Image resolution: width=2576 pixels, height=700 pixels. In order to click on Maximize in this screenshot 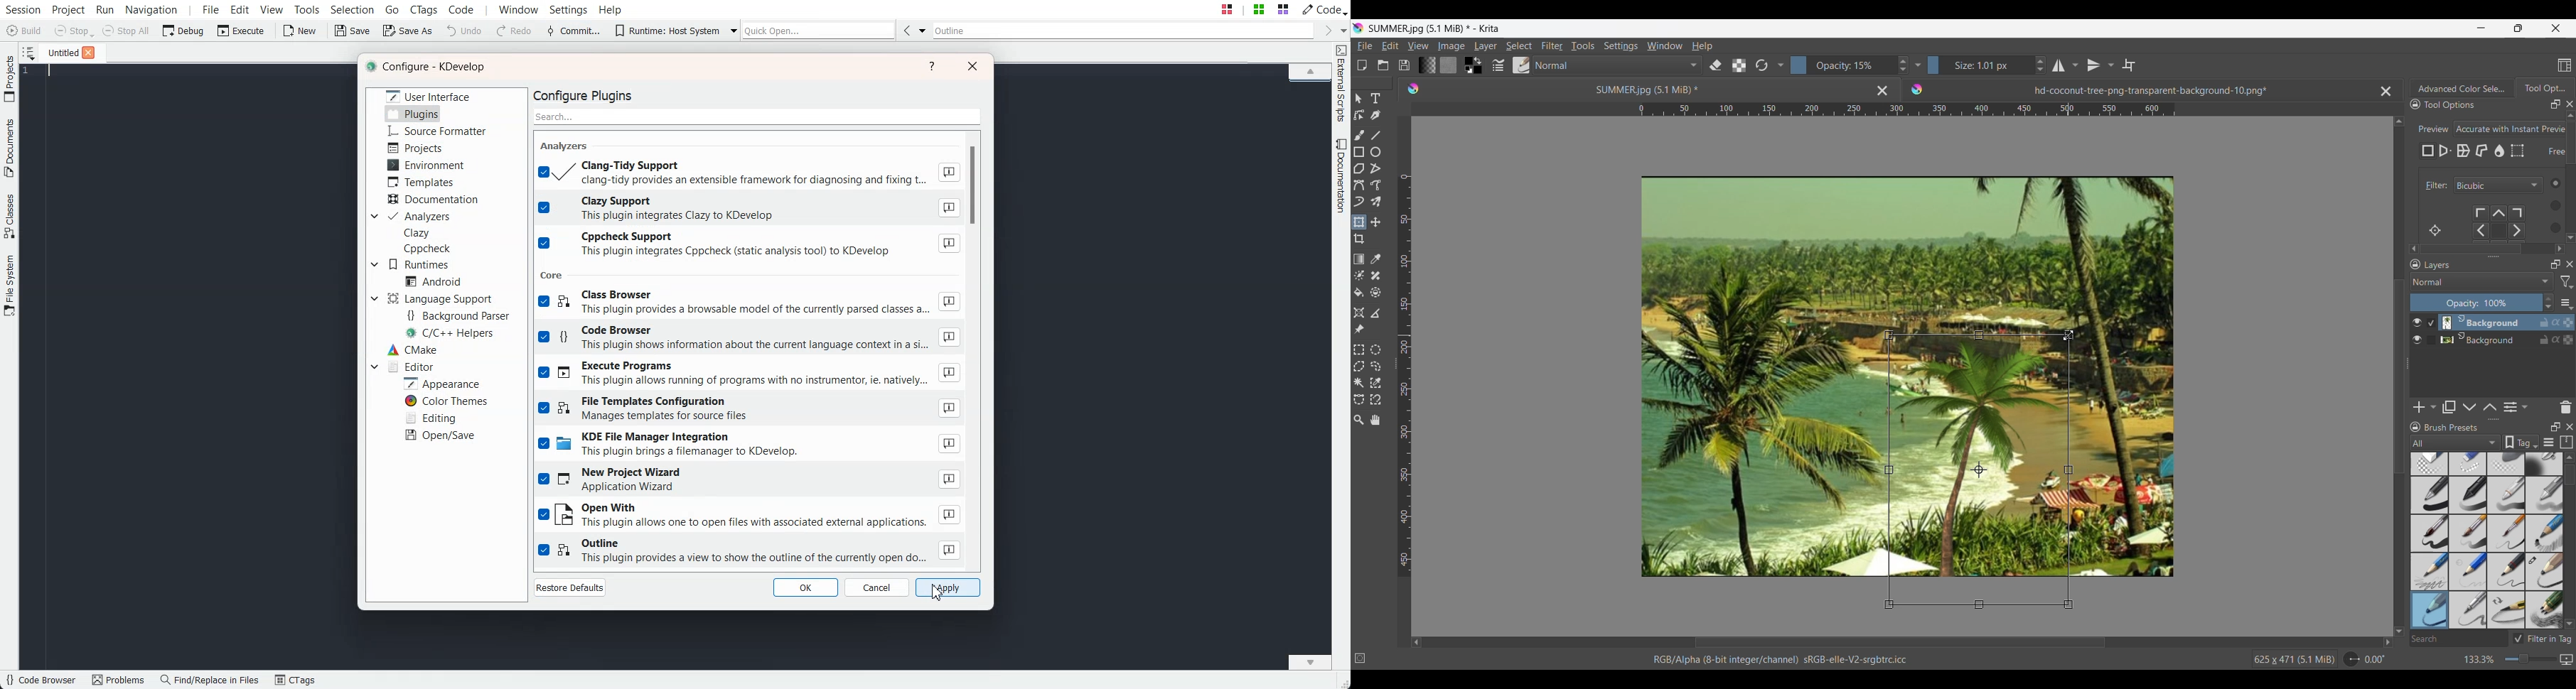, I will do `click(2568, 341)`.